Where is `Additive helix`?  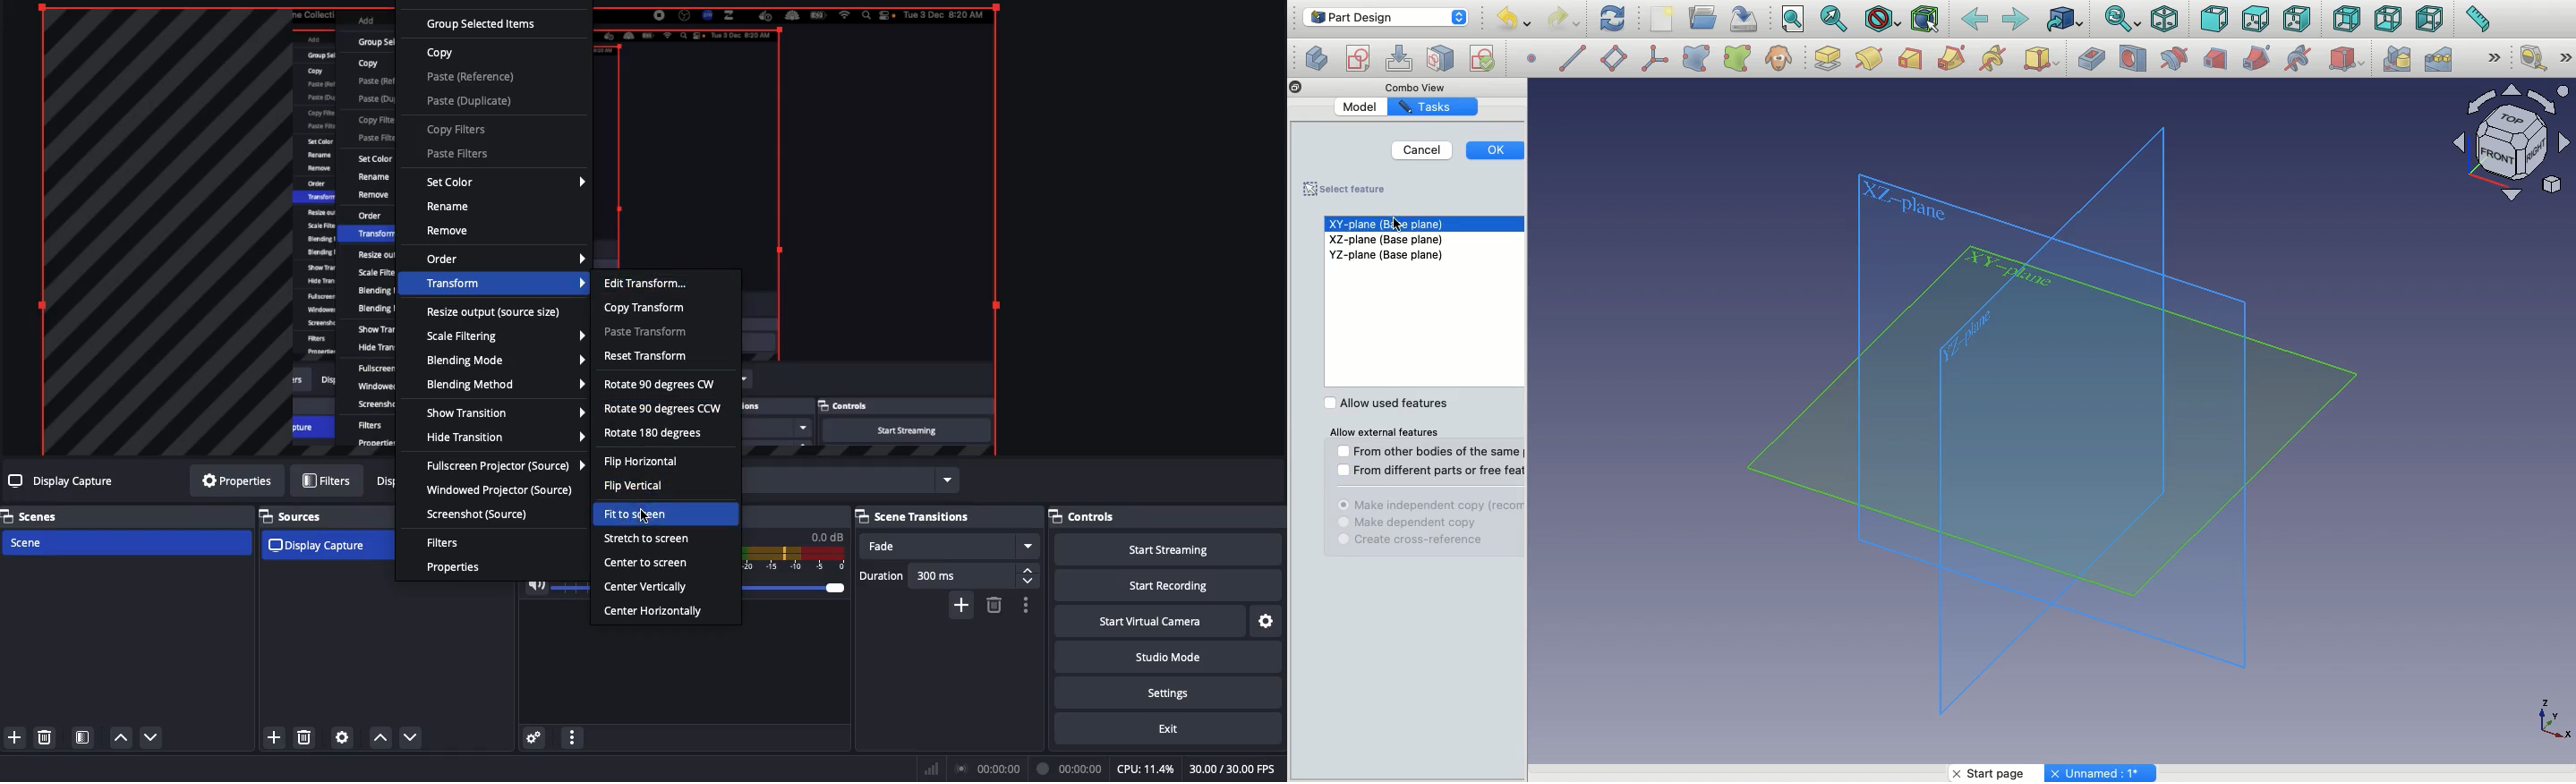
Additive helix is located at coordinates (1992, 60).